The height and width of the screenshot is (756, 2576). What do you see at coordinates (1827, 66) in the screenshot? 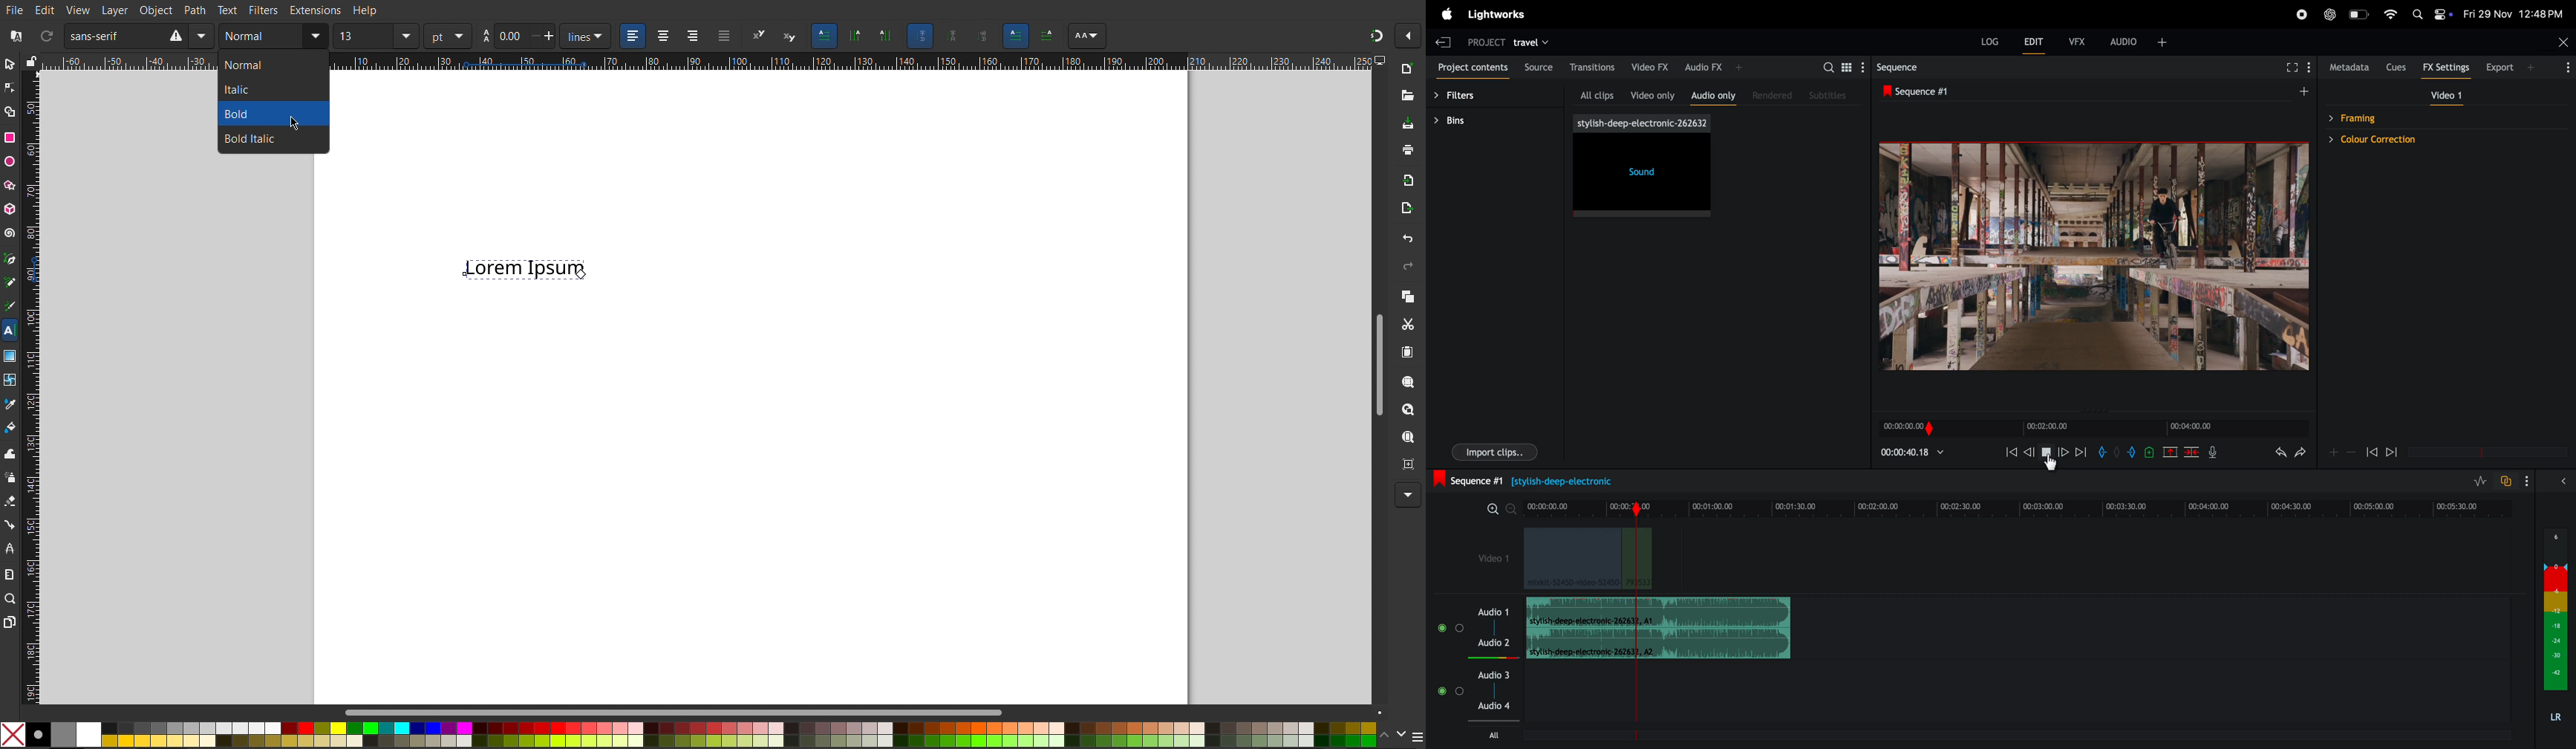
I see `search` at bounding box center [1827, 66].